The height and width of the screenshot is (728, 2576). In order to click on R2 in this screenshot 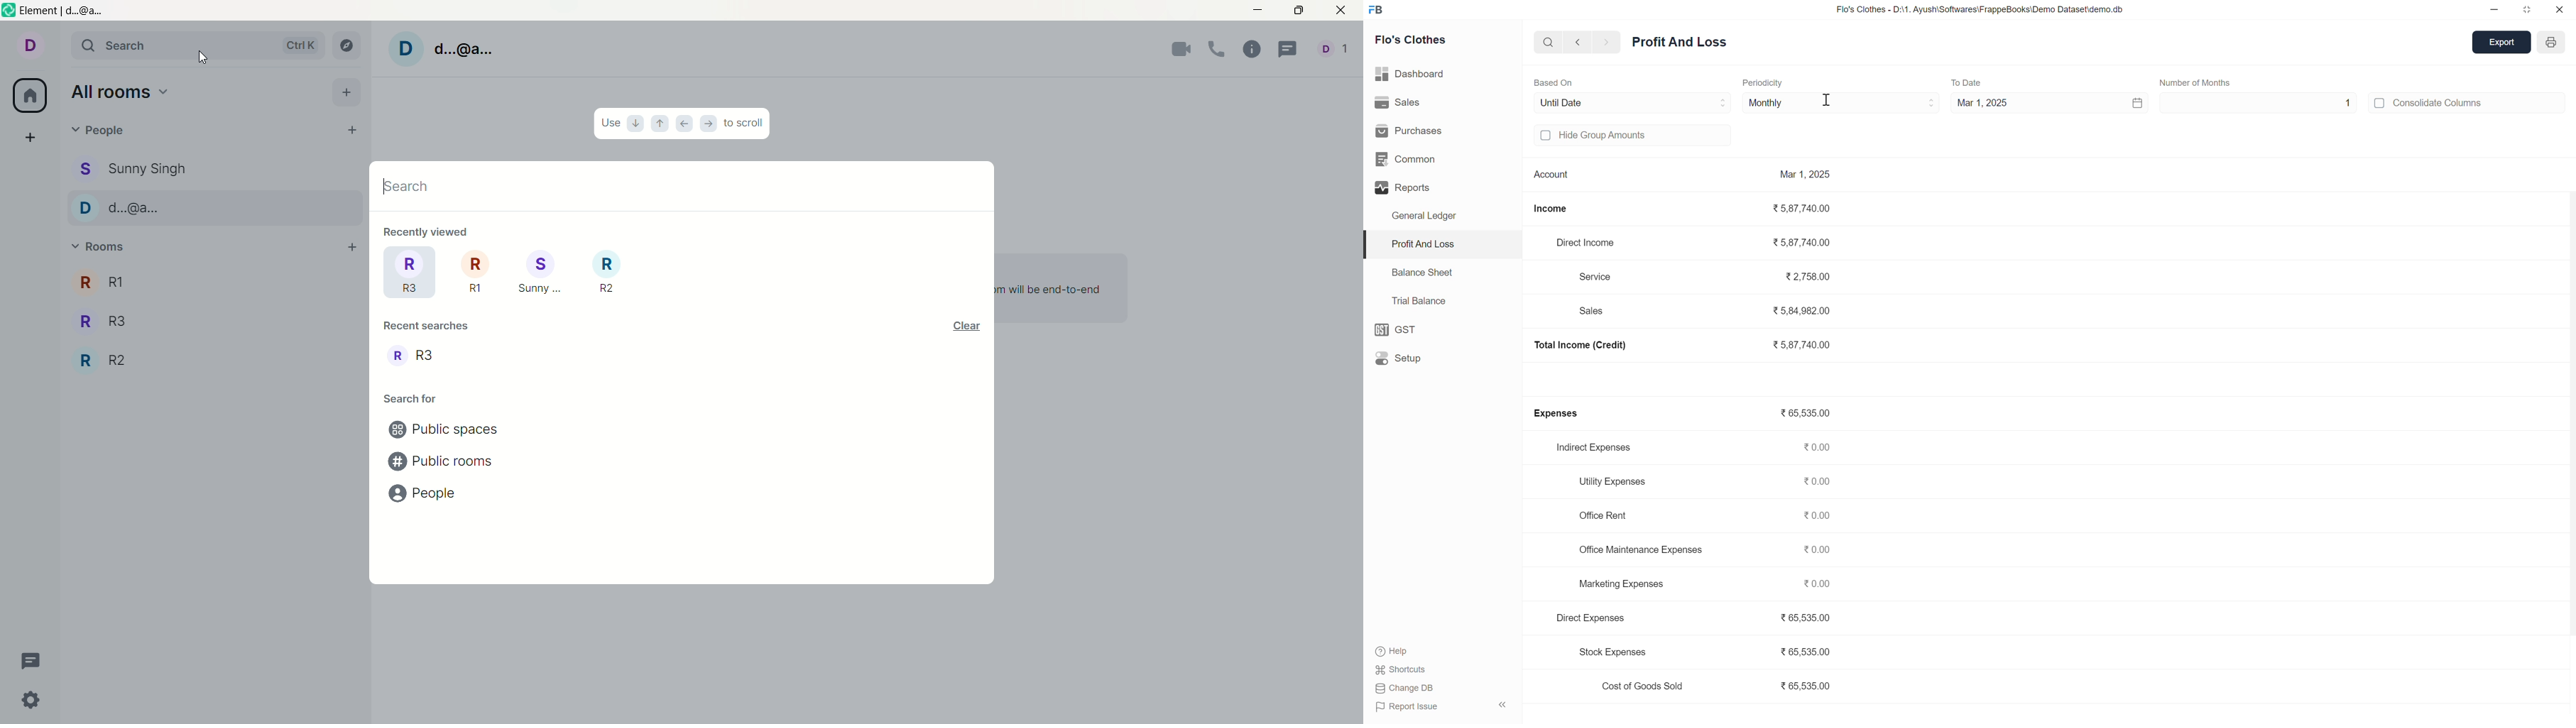, I will do `click(608, 271)`.